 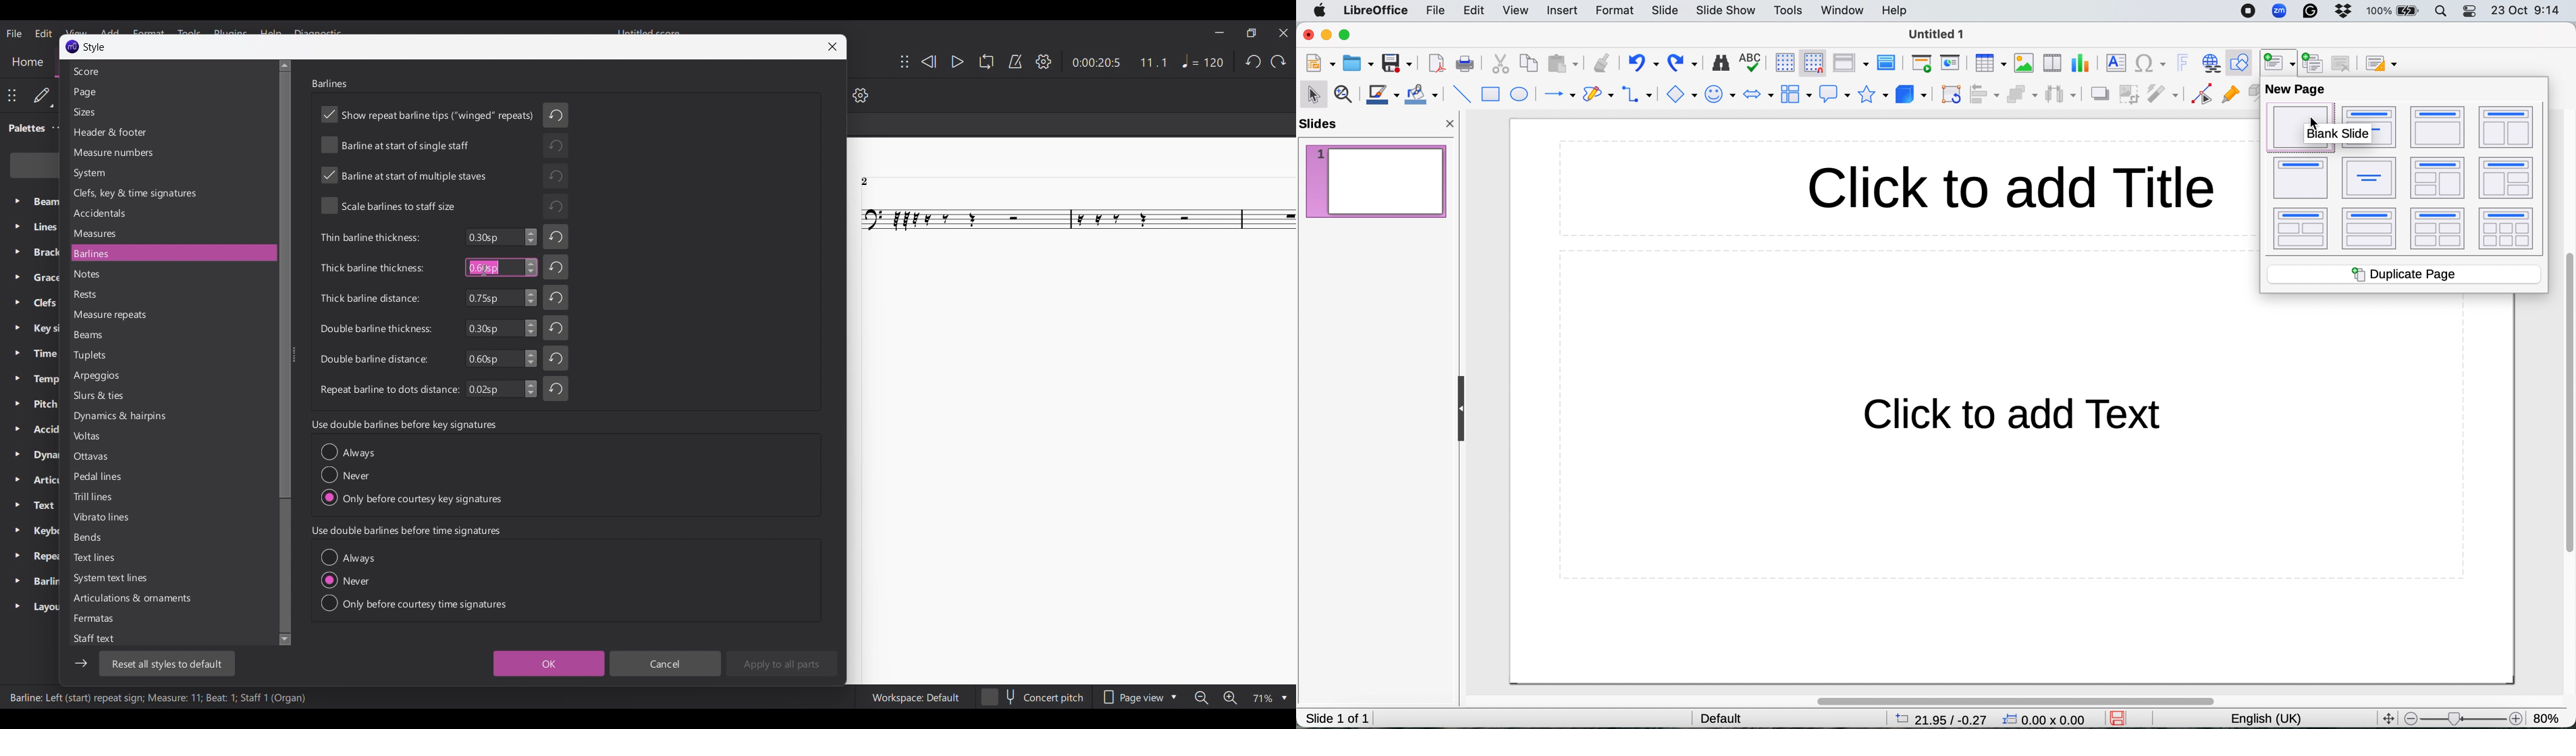 What do you see at coordinates (1921, 64) in the screenshot?
I see `start from first slide` at bounding box center [1921, 64].